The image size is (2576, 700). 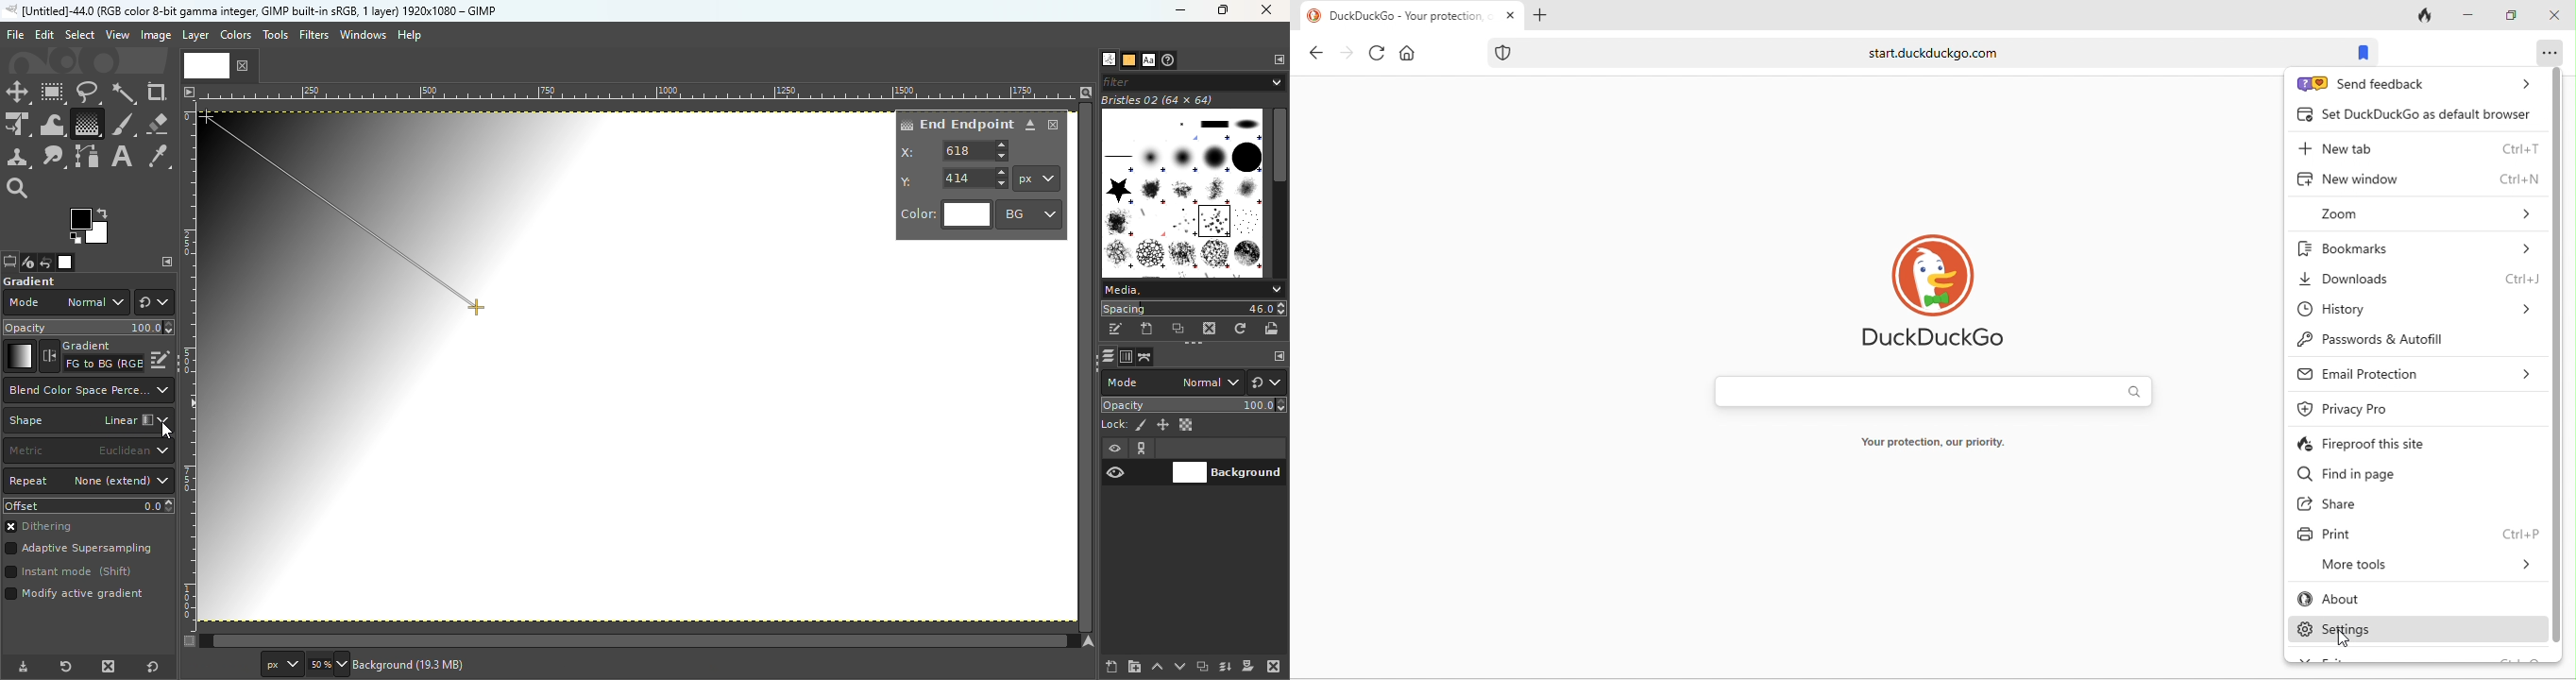 What do you see at coordinates (1179, 667) in the screenshot?
I see `Lower this layer one step in the layer stack` at bounding box center [1179, 667].